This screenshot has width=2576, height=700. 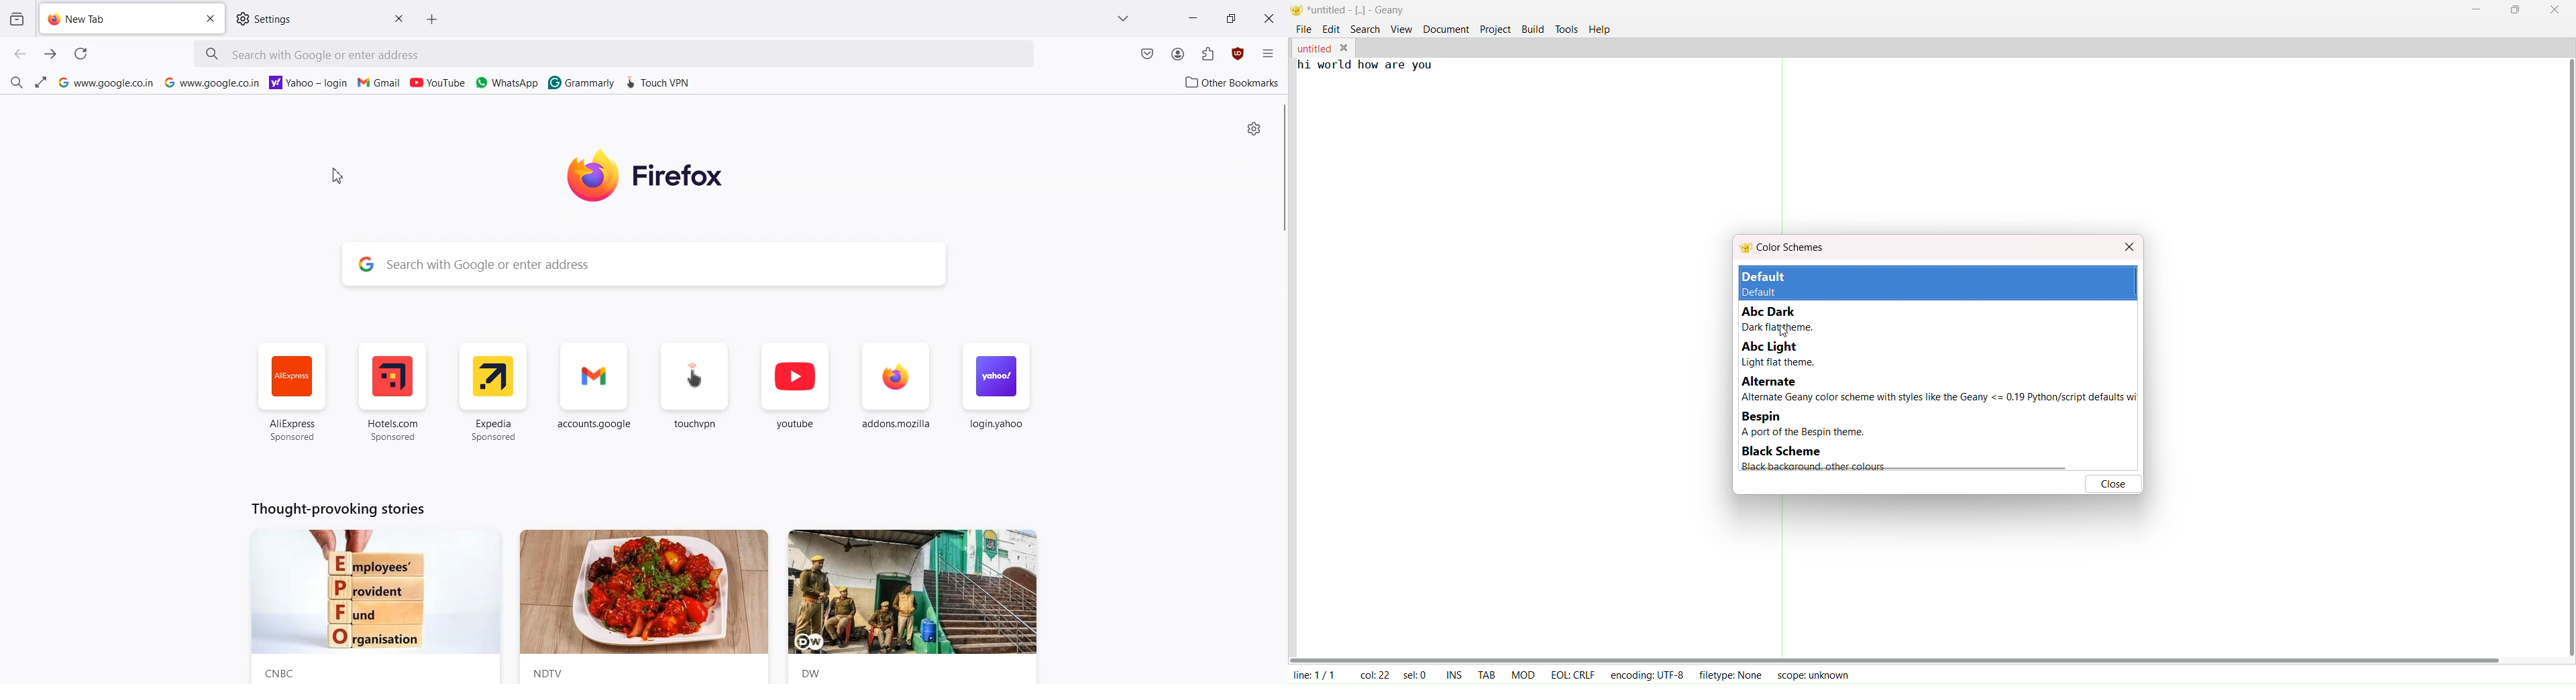 What do you see at coordinates (1270, 17) in the screenshot?
I see `Close` at bounding box center [1270, 17].